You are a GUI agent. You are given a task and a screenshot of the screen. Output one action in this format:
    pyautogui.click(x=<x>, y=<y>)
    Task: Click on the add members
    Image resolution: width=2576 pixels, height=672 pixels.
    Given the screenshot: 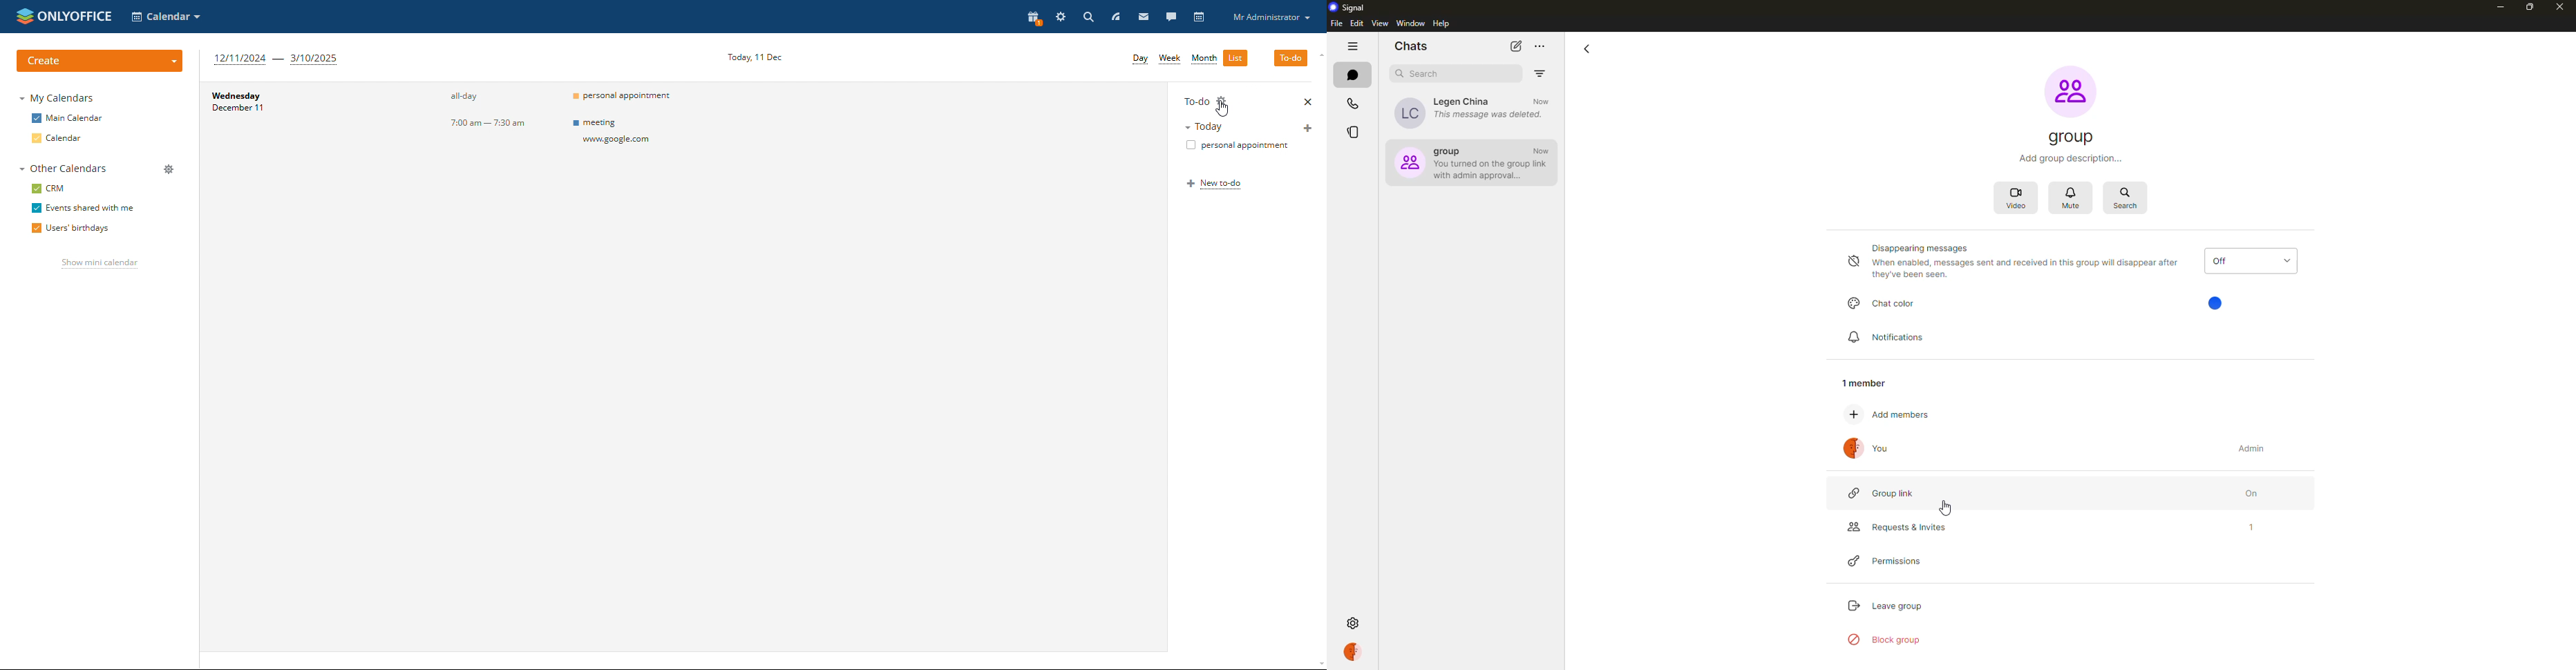 What is the action you would take?
    pyautogui.click(x=1897, y=416)
    